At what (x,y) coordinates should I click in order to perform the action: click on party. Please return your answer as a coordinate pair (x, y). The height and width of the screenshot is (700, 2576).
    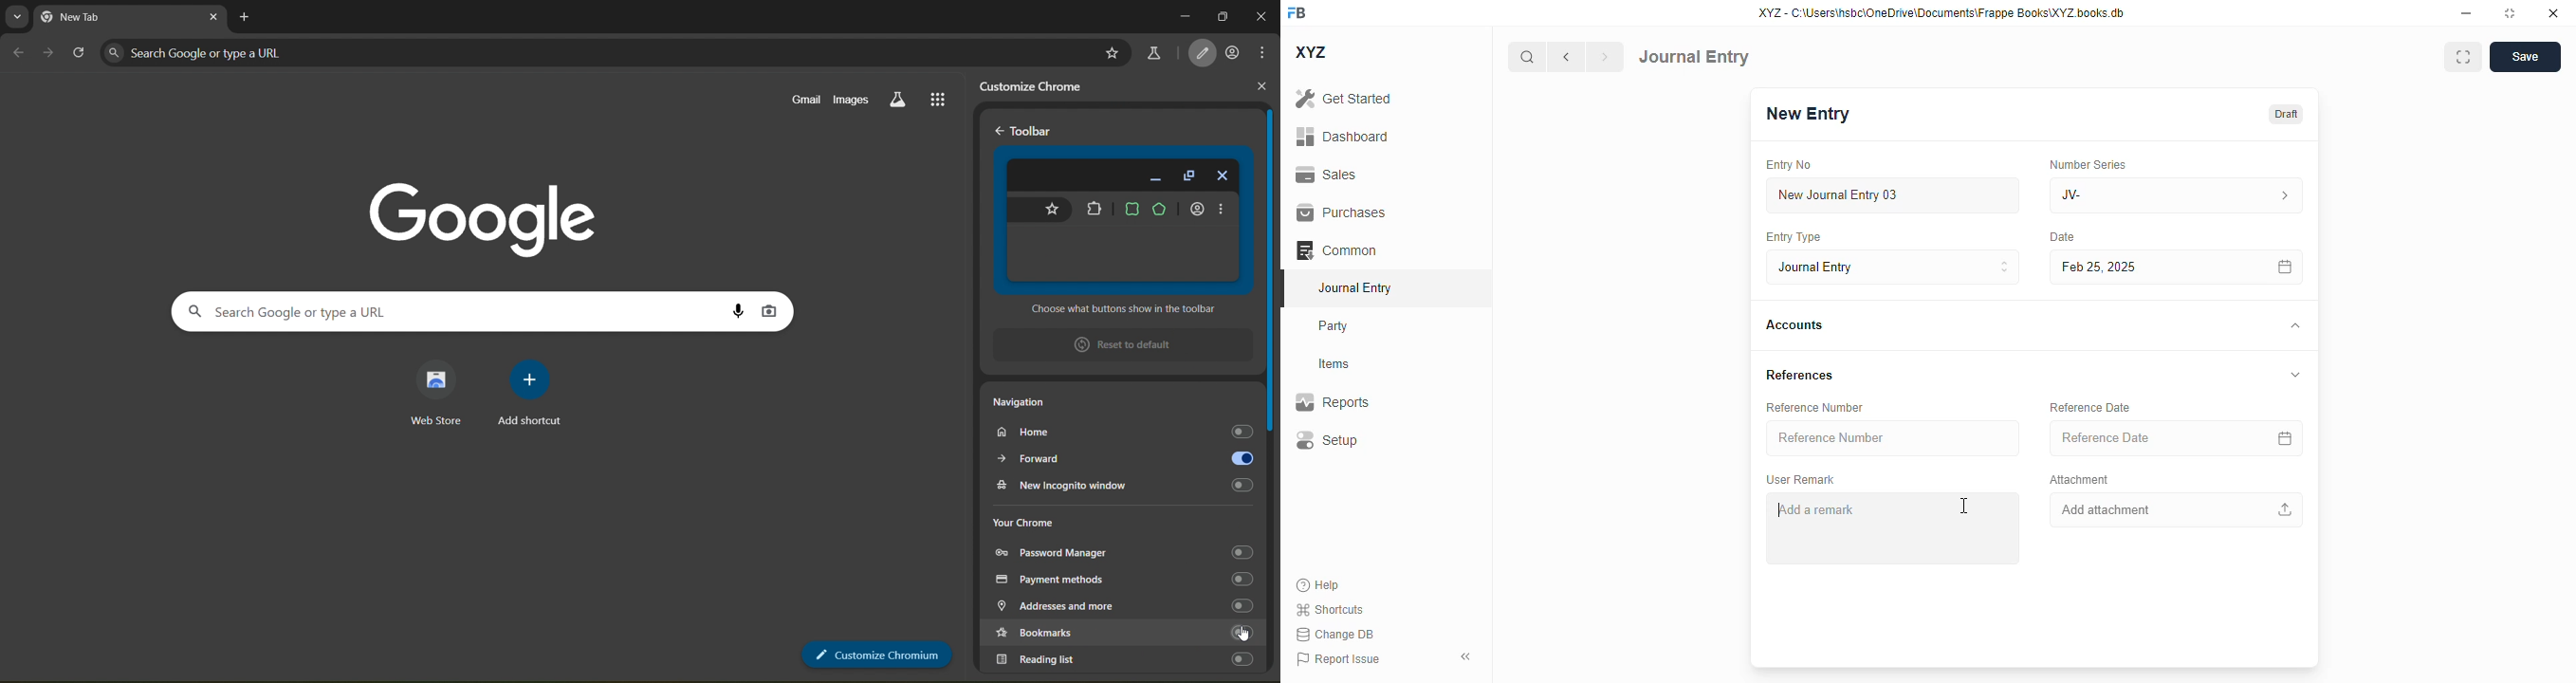
    Looking at the image, I should click on (1334, 326).